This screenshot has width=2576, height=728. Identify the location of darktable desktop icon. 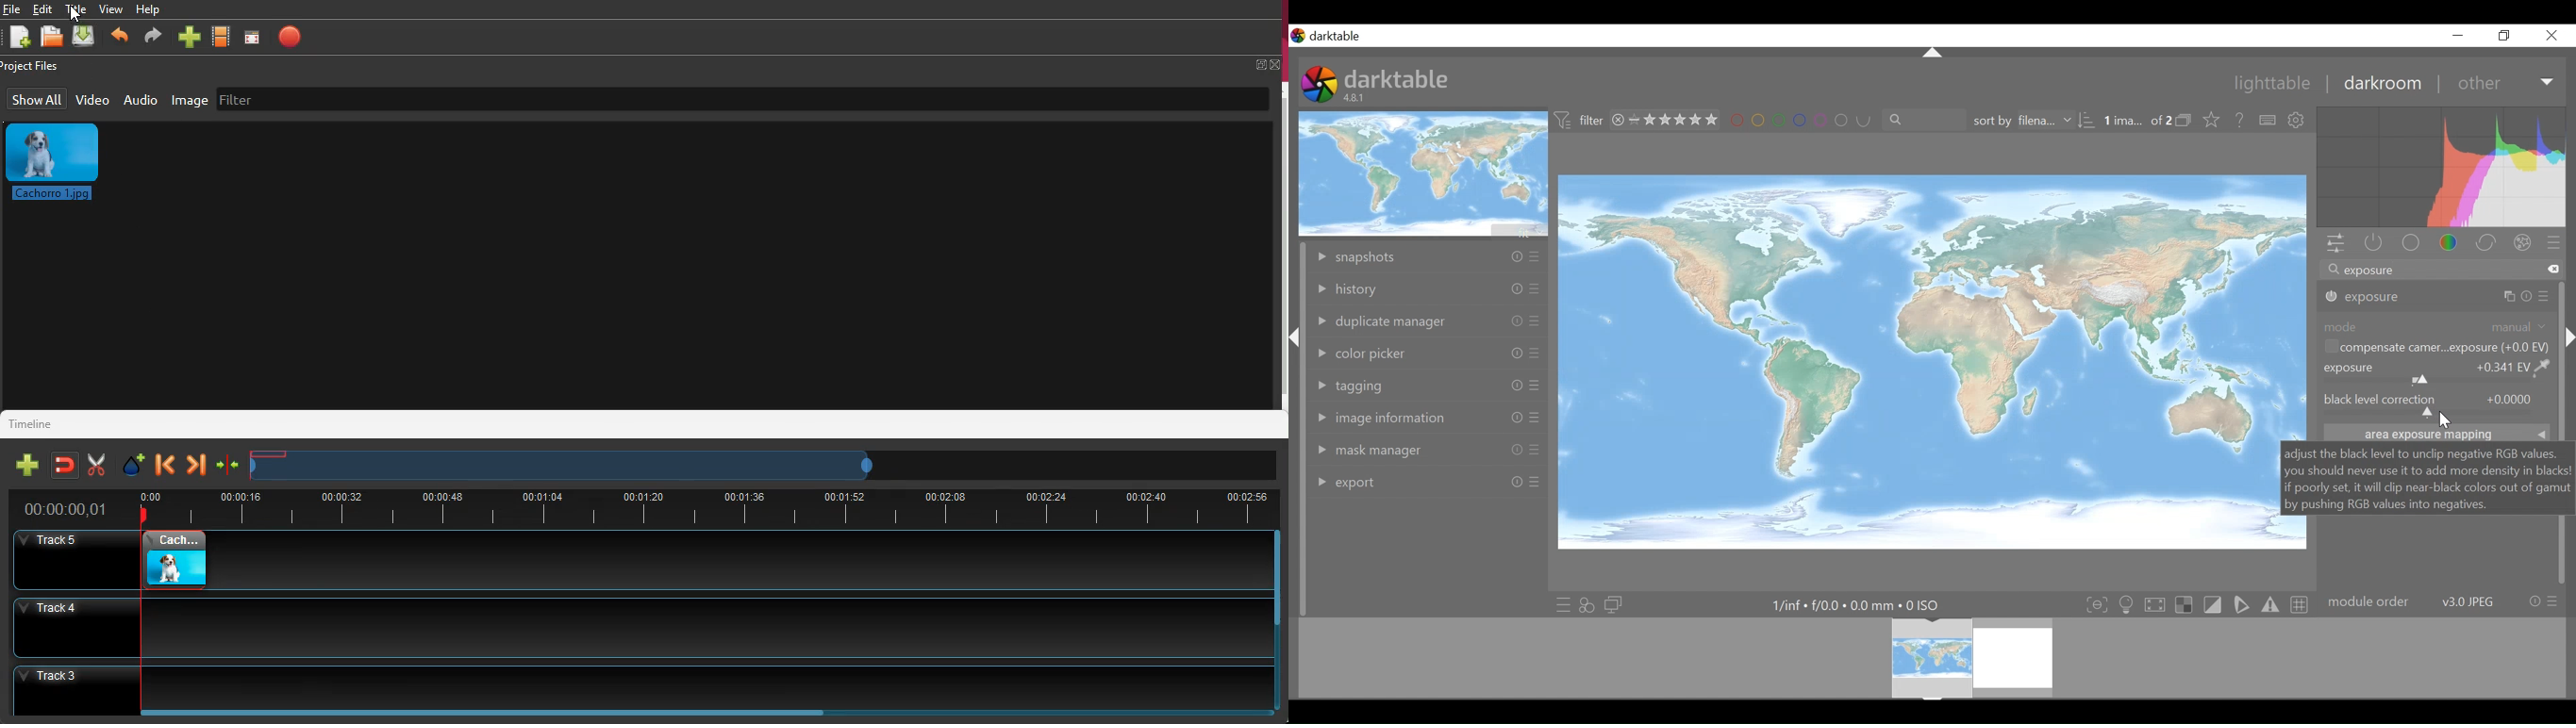
(1319, 85).